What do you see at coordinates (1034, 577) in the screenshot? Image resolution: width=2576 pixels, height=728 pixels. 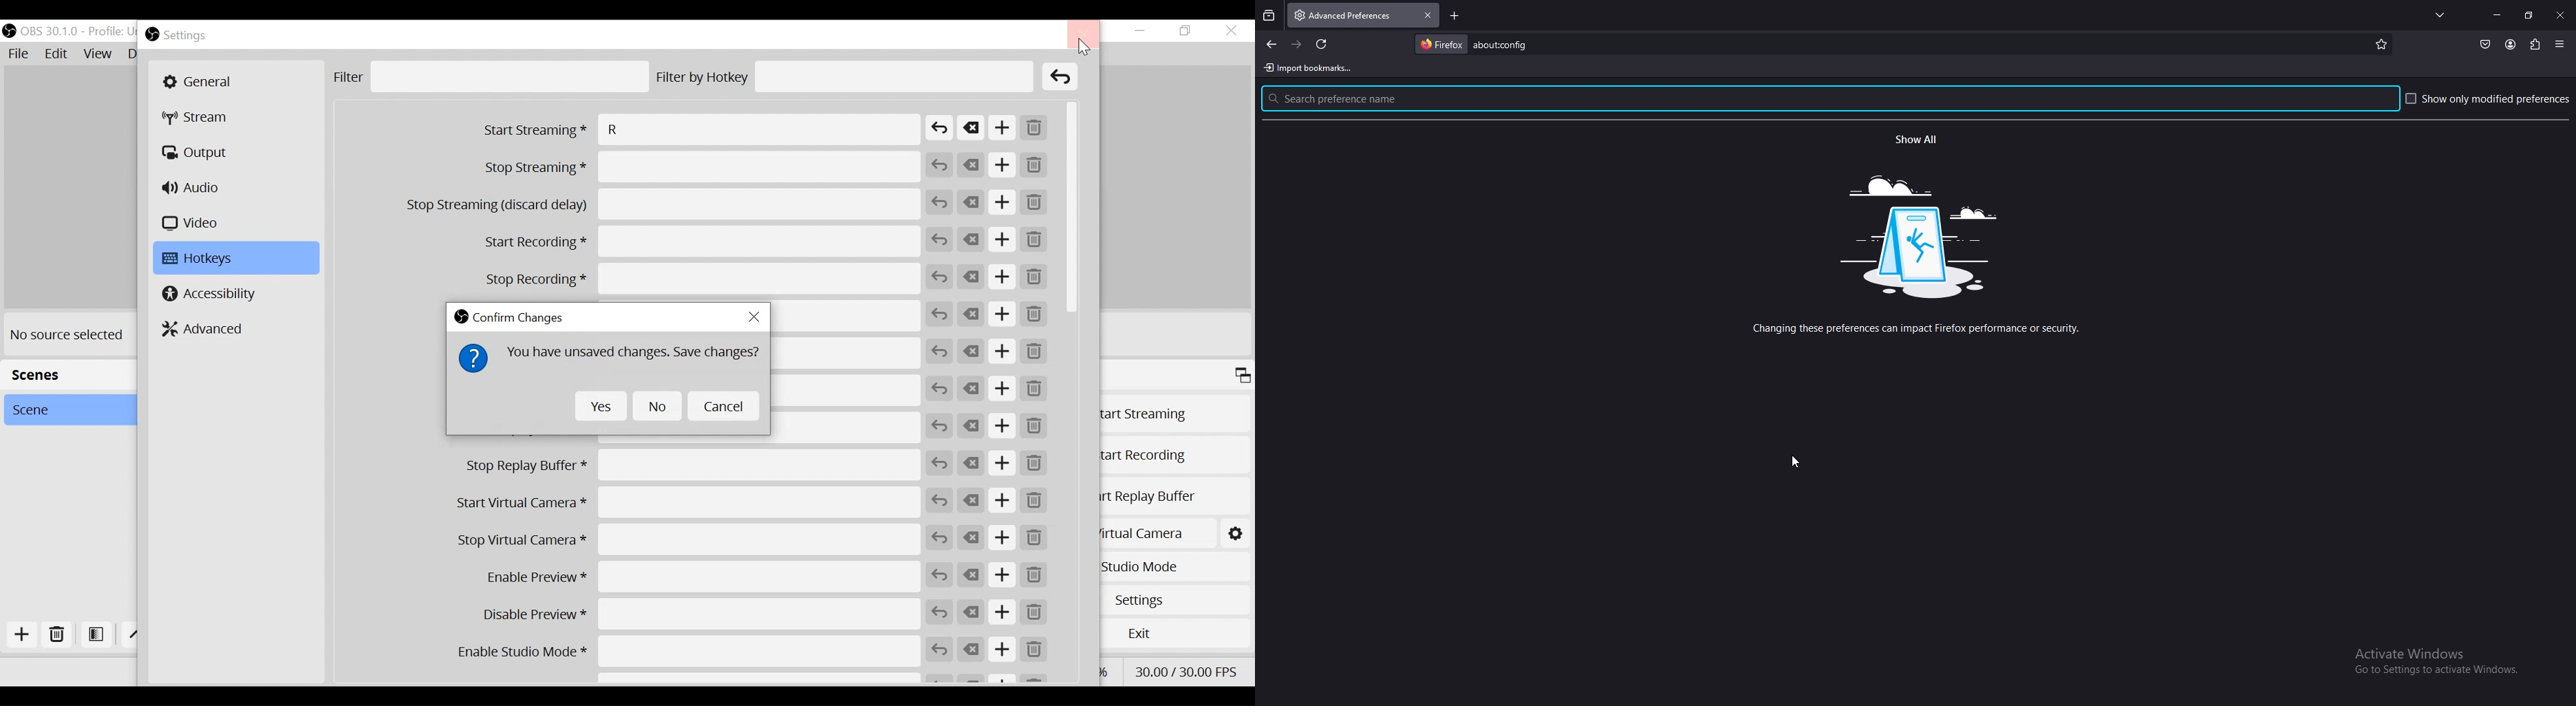 I see `Remove` at bounding box center [1034, 577].